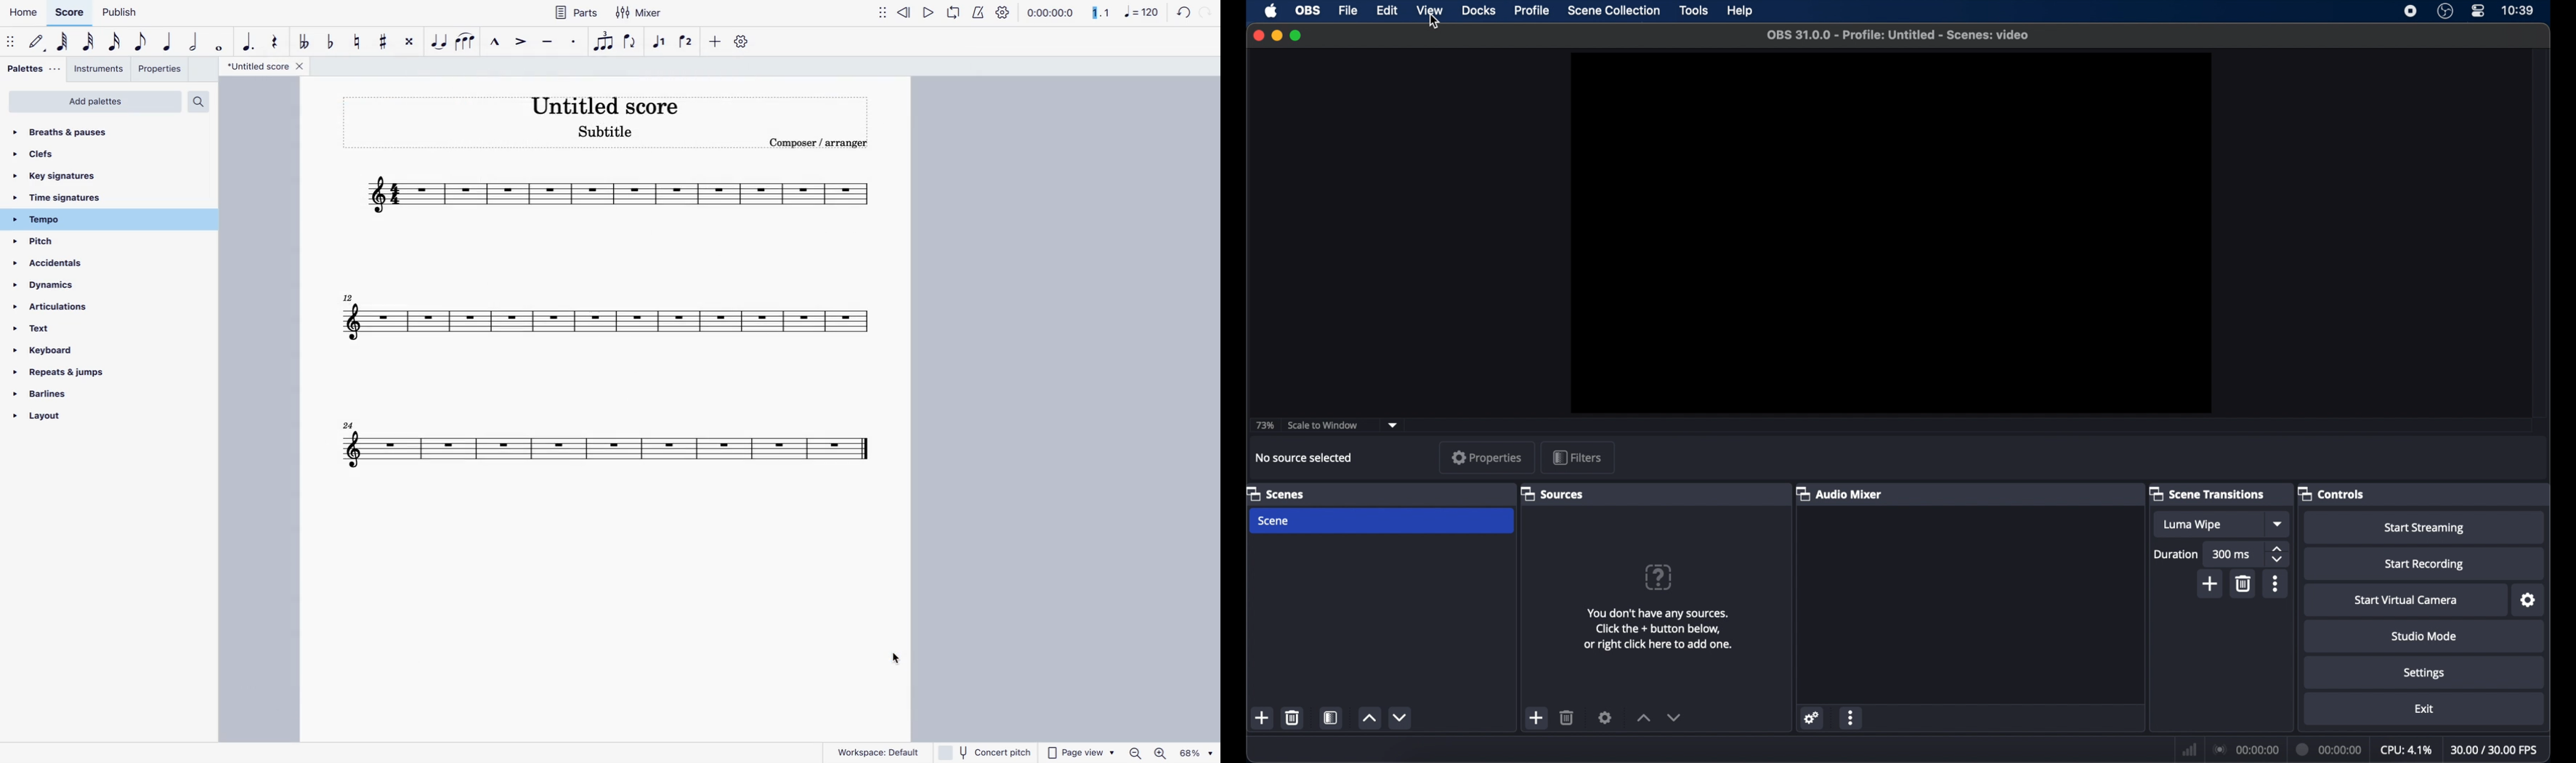 This screenshot has width=2576, height=784. I want to click on Pause/play, so click(940, 15).